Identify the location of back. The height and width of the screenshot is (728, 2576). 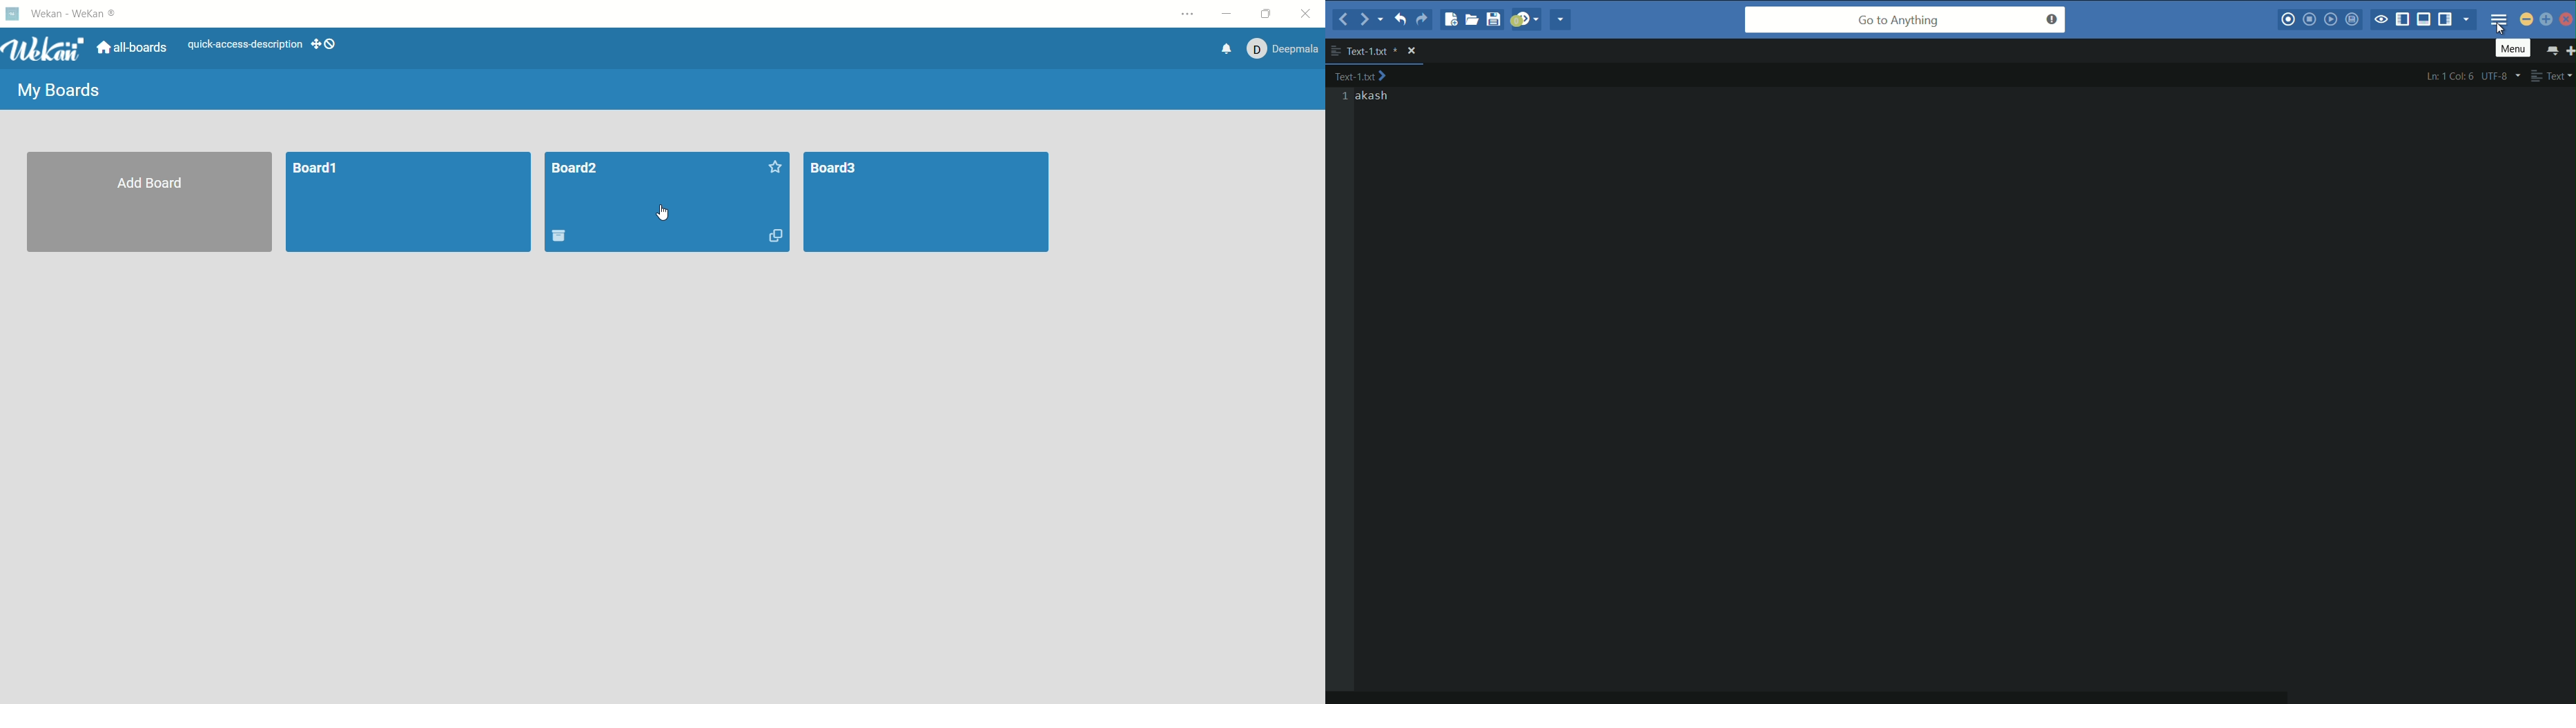
(1344, 20).